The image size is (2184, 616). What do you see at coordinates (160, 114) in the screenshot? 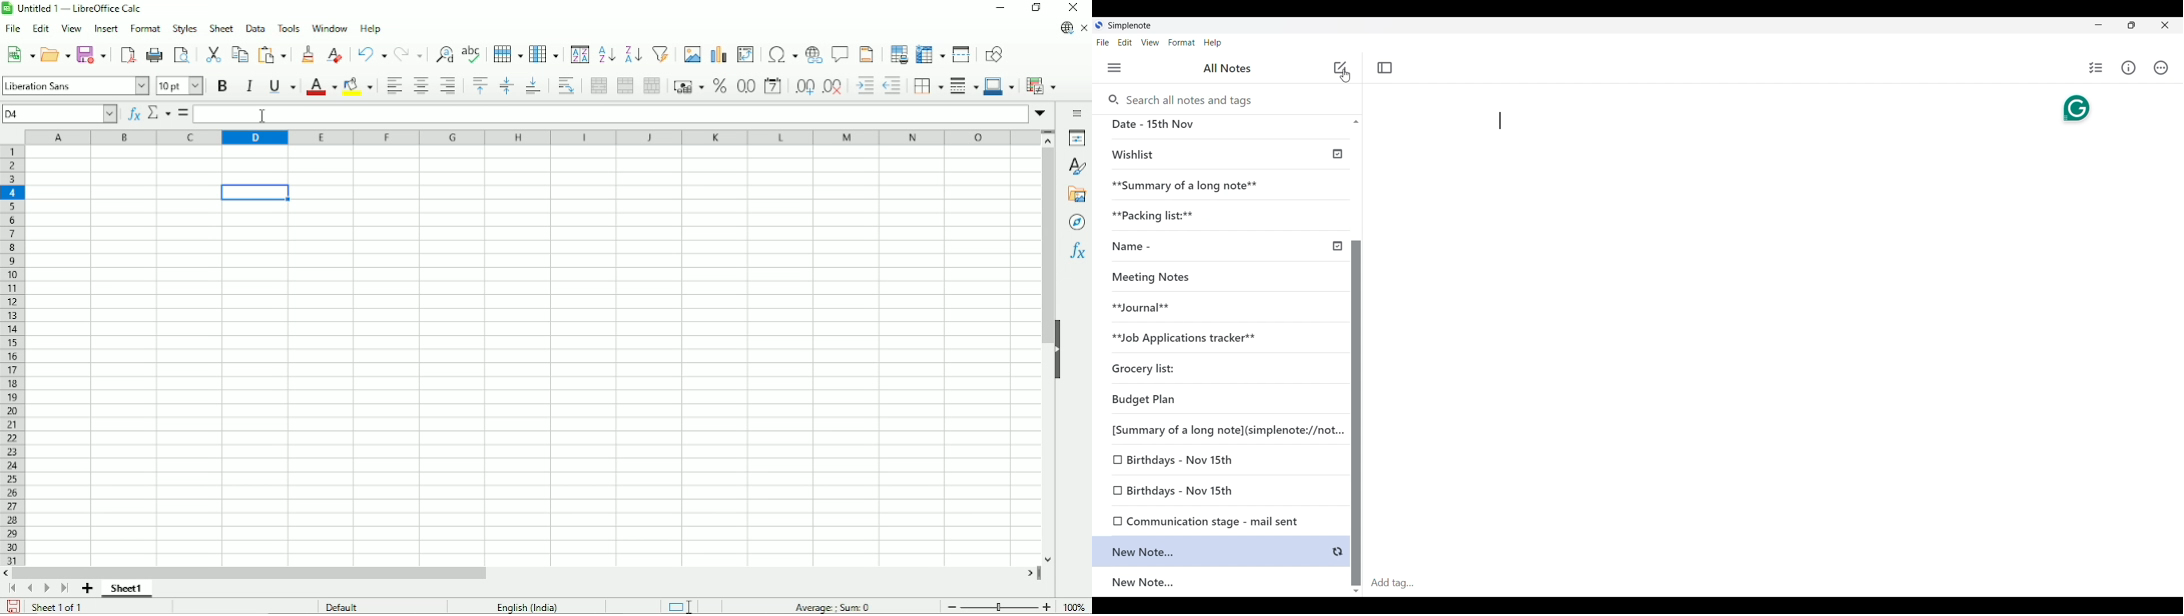
I see `Select function` at bounding box center [160, 114].